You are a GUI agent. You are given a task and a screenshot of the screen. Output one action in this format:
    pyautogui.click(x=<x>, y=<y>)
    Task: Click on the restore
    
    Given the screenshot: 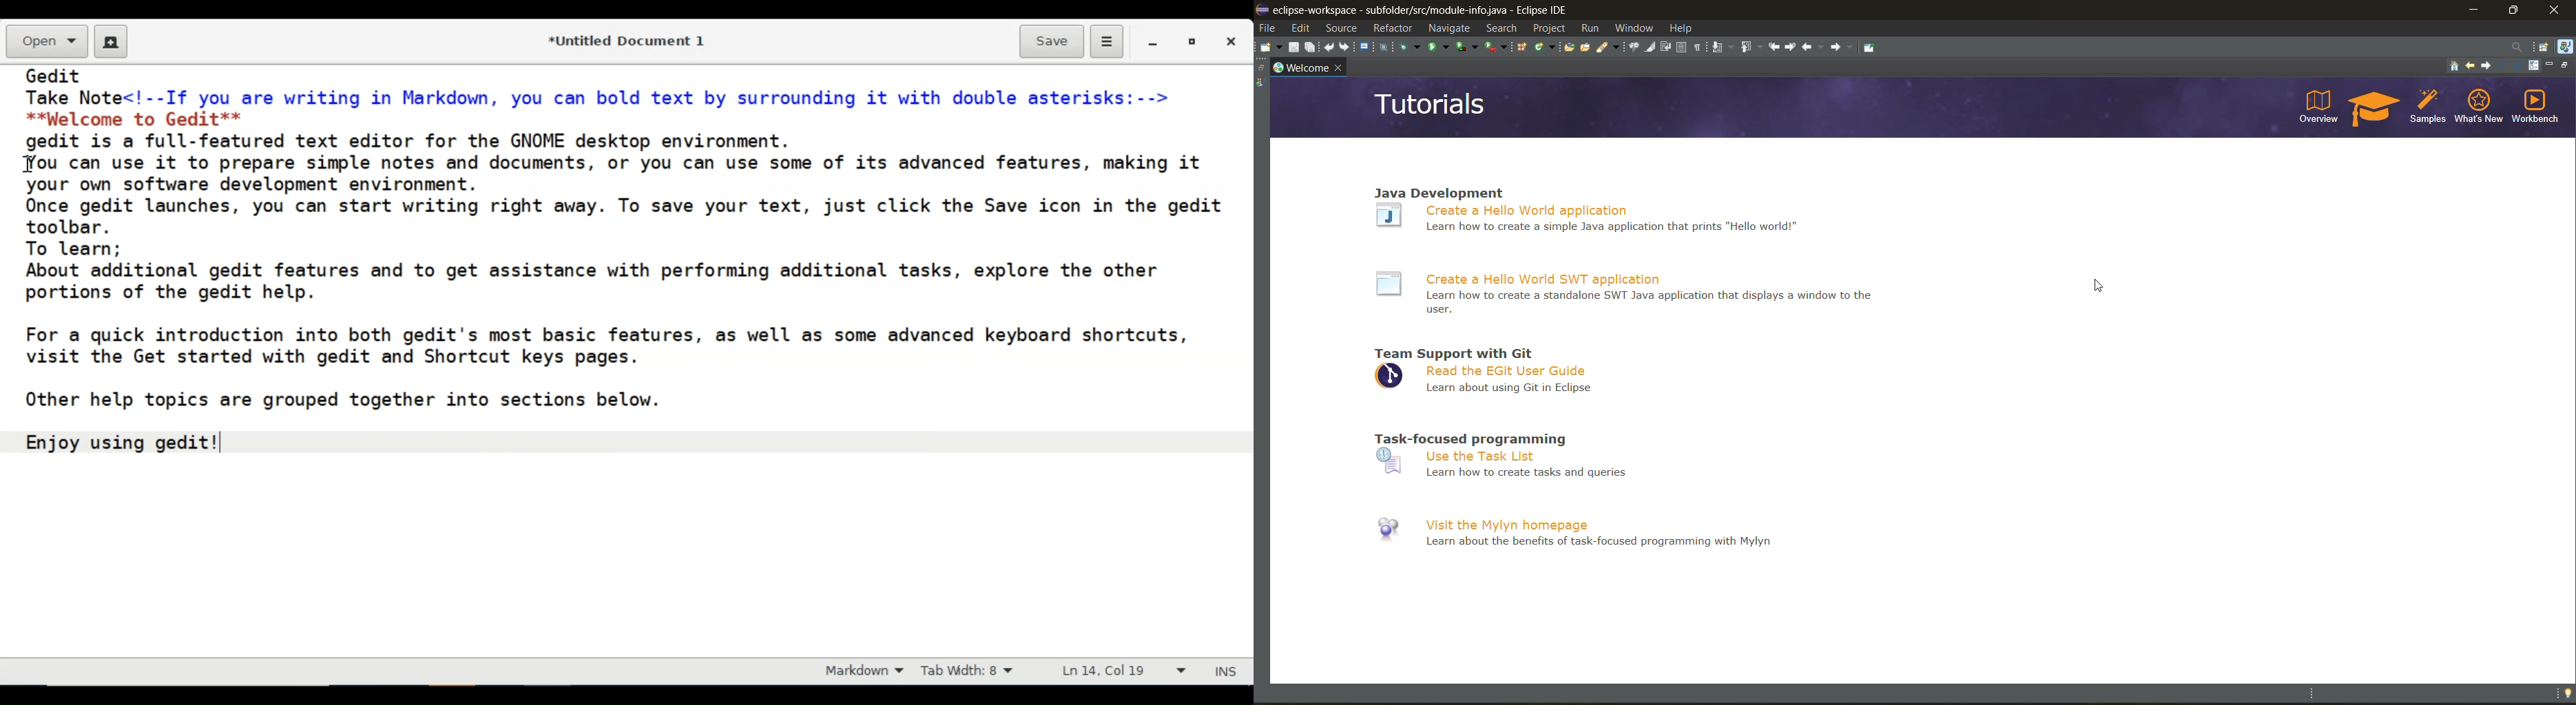 What is the action you would take?
    pyautogui.click(x=2566, y=65)
    